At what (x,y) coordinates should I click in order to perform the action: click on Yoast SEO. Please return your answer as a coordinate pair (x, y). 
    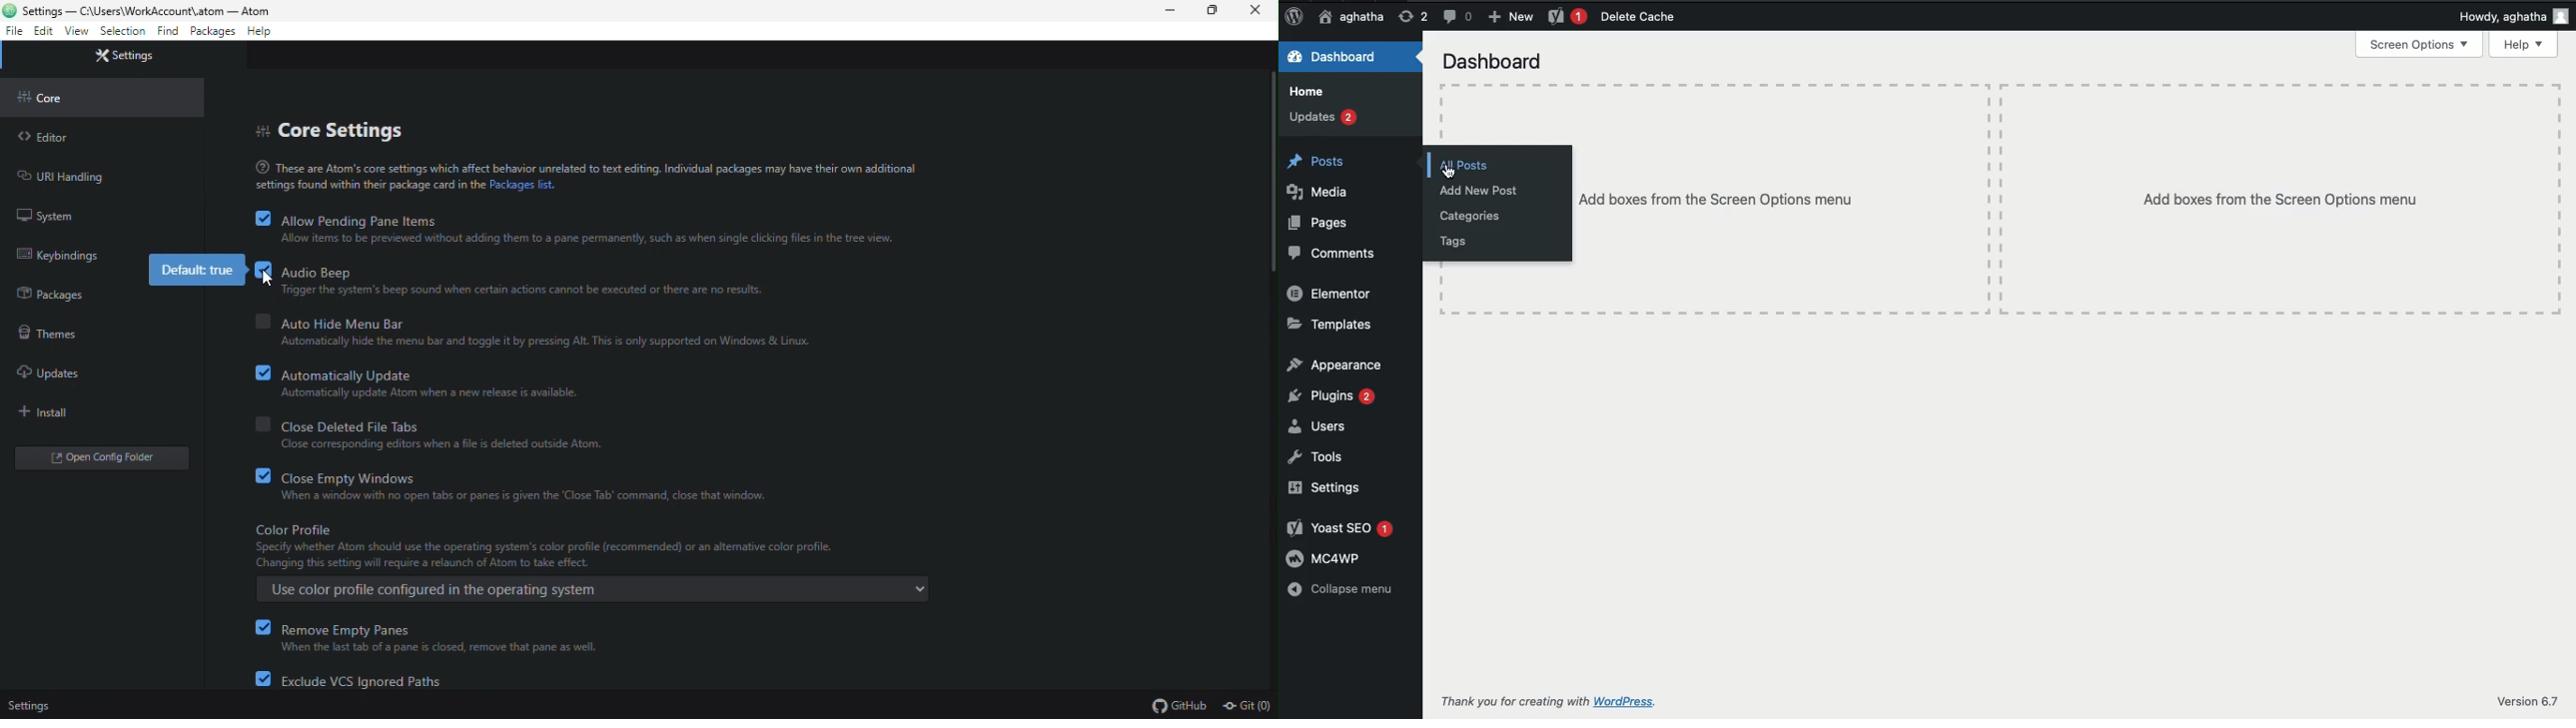
    Looking at the image, I should click on (1340, 528).